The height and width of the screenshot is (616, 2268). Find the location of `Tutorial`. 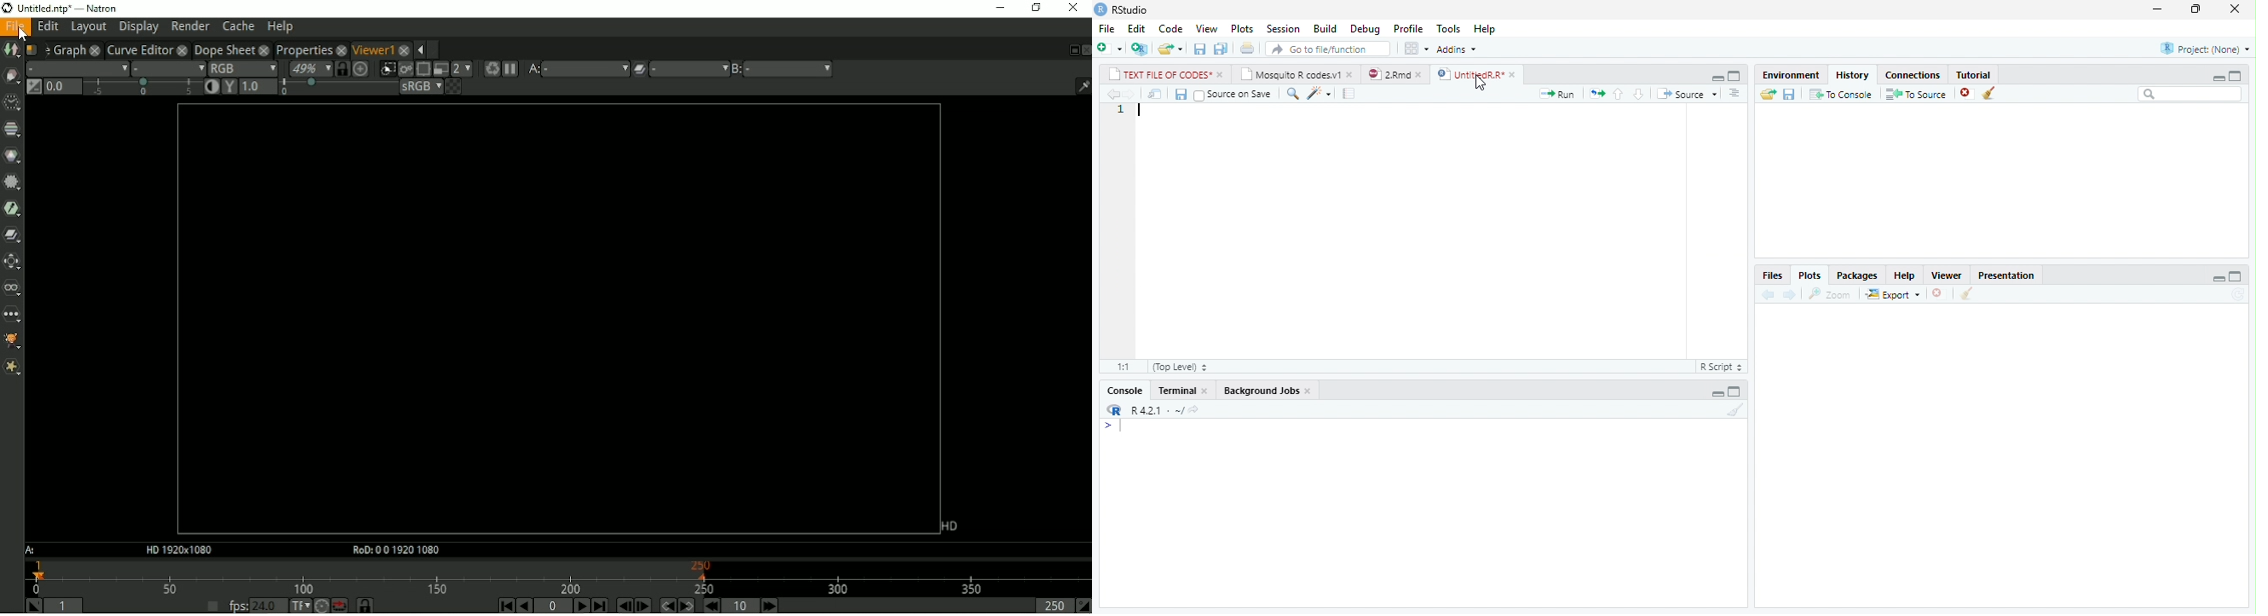

Tutorial is located at coordinates (1975, 74).